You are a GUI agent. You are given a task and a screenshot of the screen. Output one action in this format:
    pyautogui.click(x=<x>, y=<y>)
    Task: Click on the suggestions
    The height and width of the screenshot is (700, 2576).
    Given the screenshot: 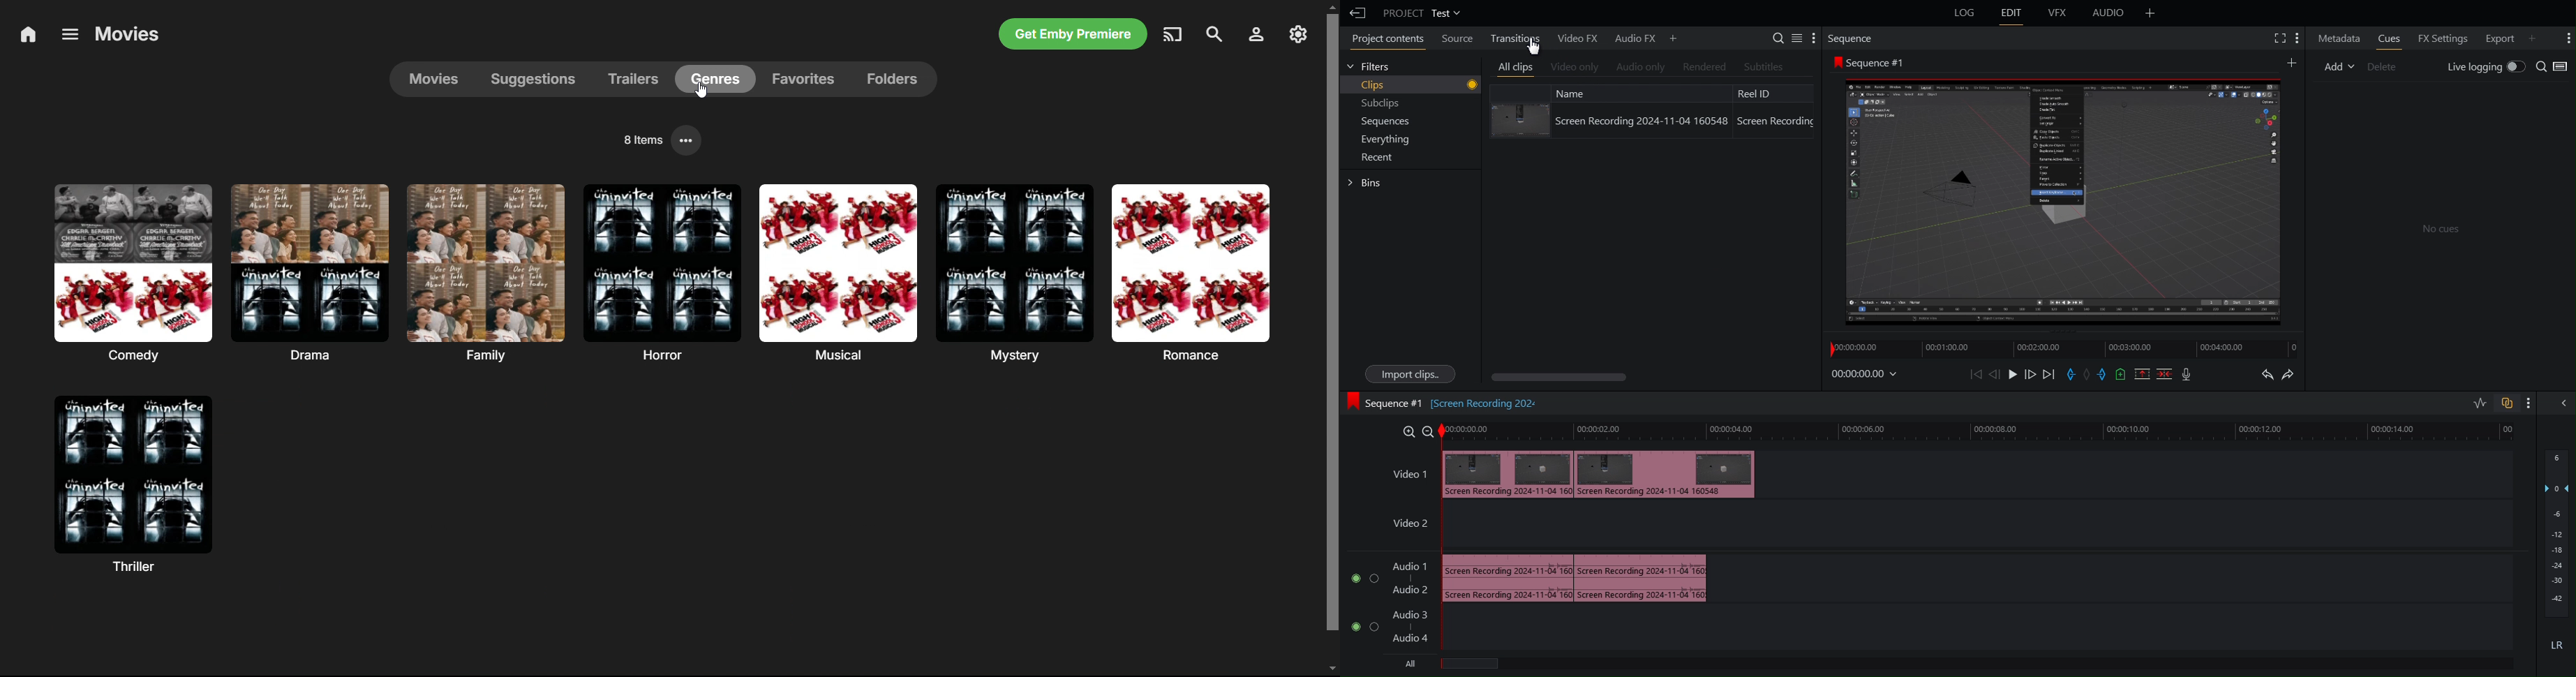 What is the action you would take?
    pyautogui.click(x=539, y=79)
    